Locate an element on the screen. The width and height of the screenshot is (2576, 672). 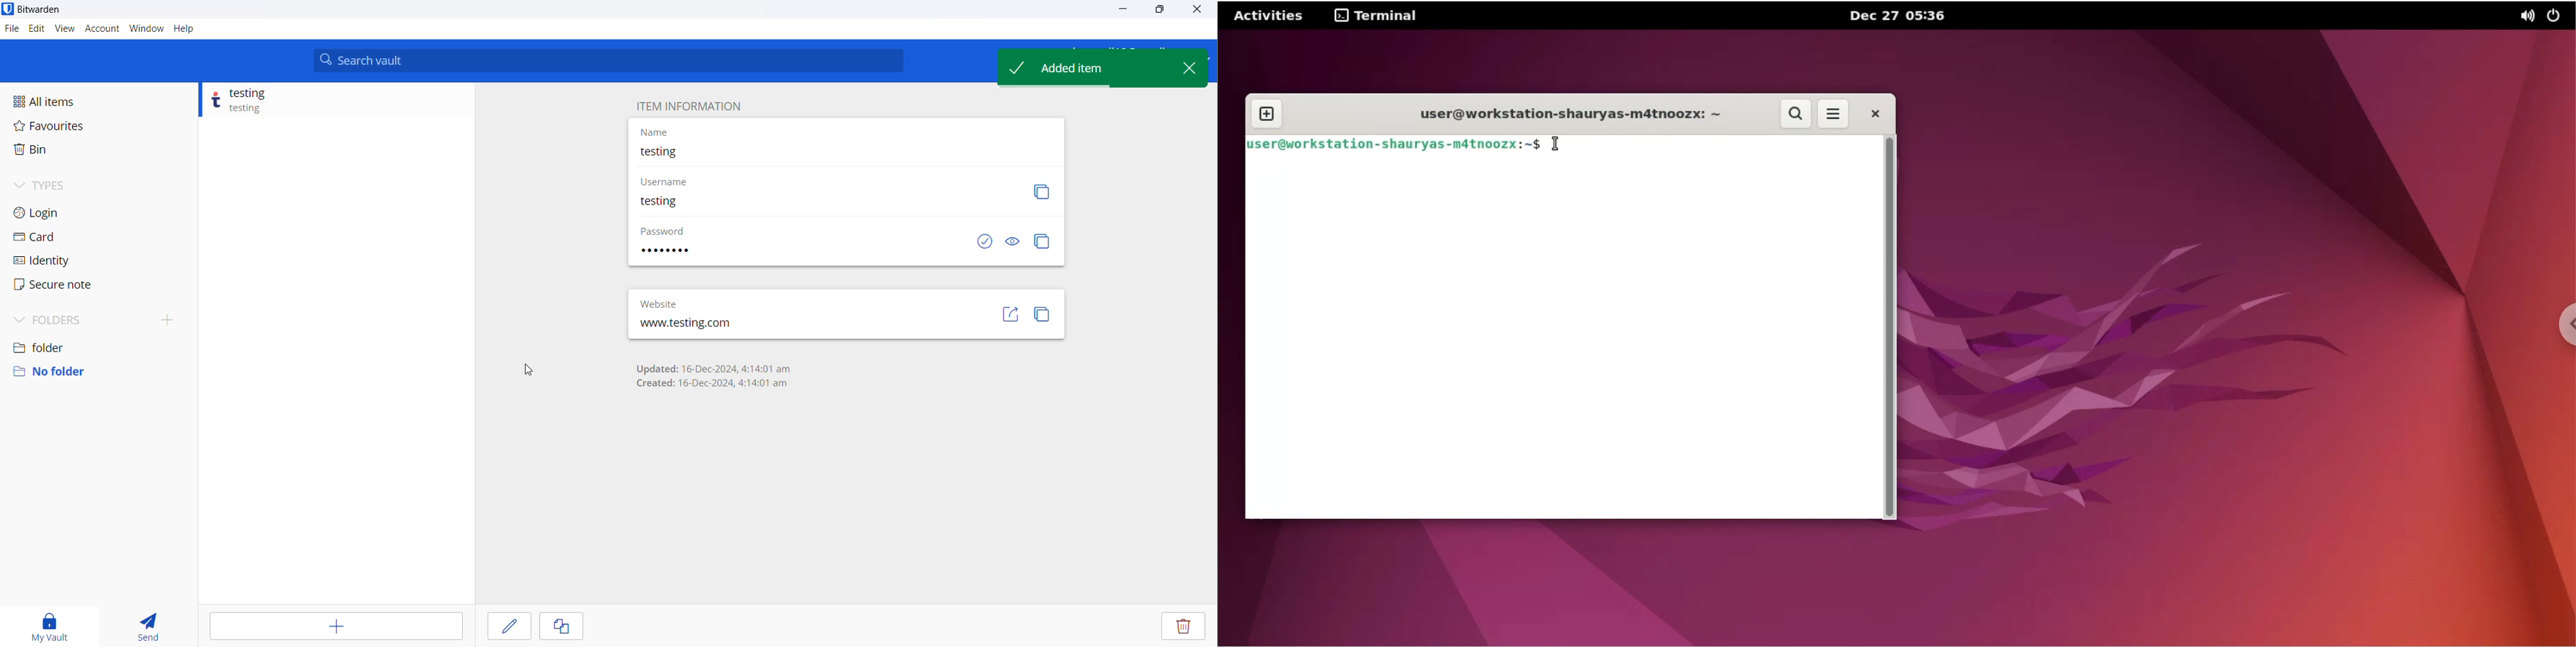
help is located at coordinates (186, 30).